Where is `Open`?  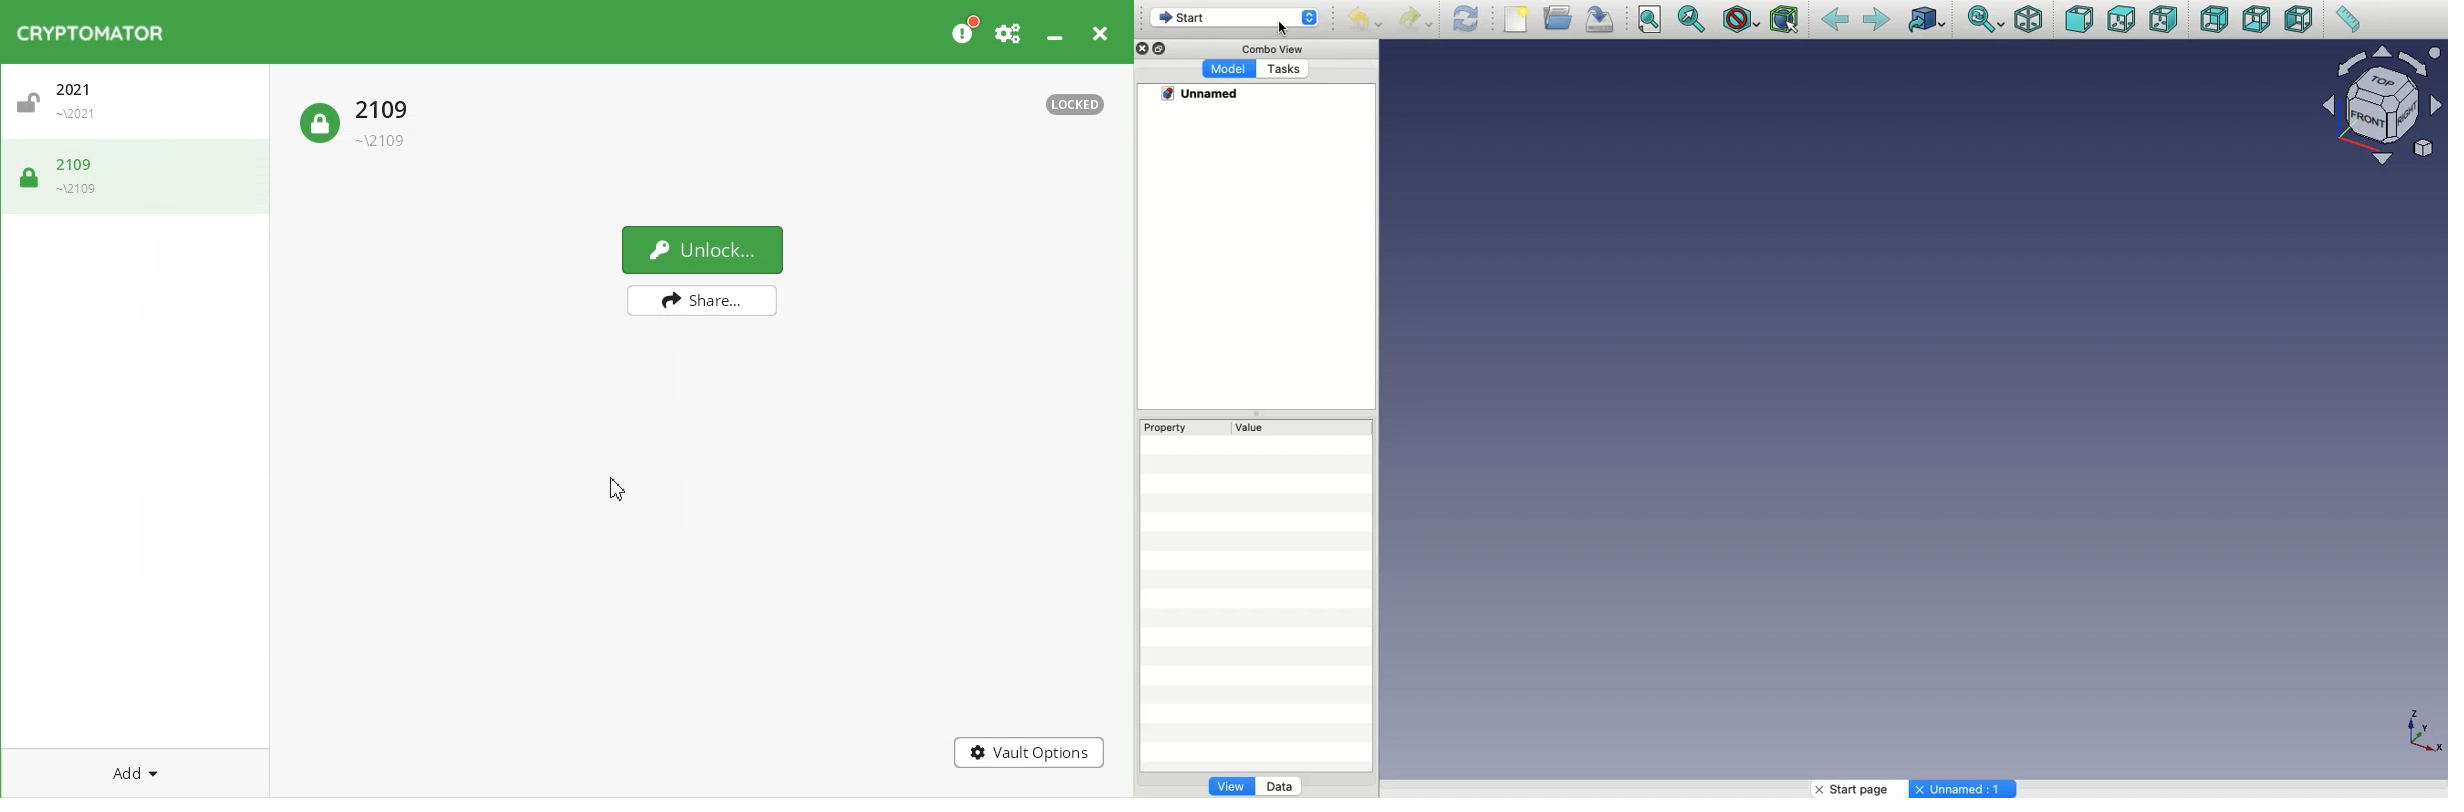 Open is located at coordinates (1560, 17).